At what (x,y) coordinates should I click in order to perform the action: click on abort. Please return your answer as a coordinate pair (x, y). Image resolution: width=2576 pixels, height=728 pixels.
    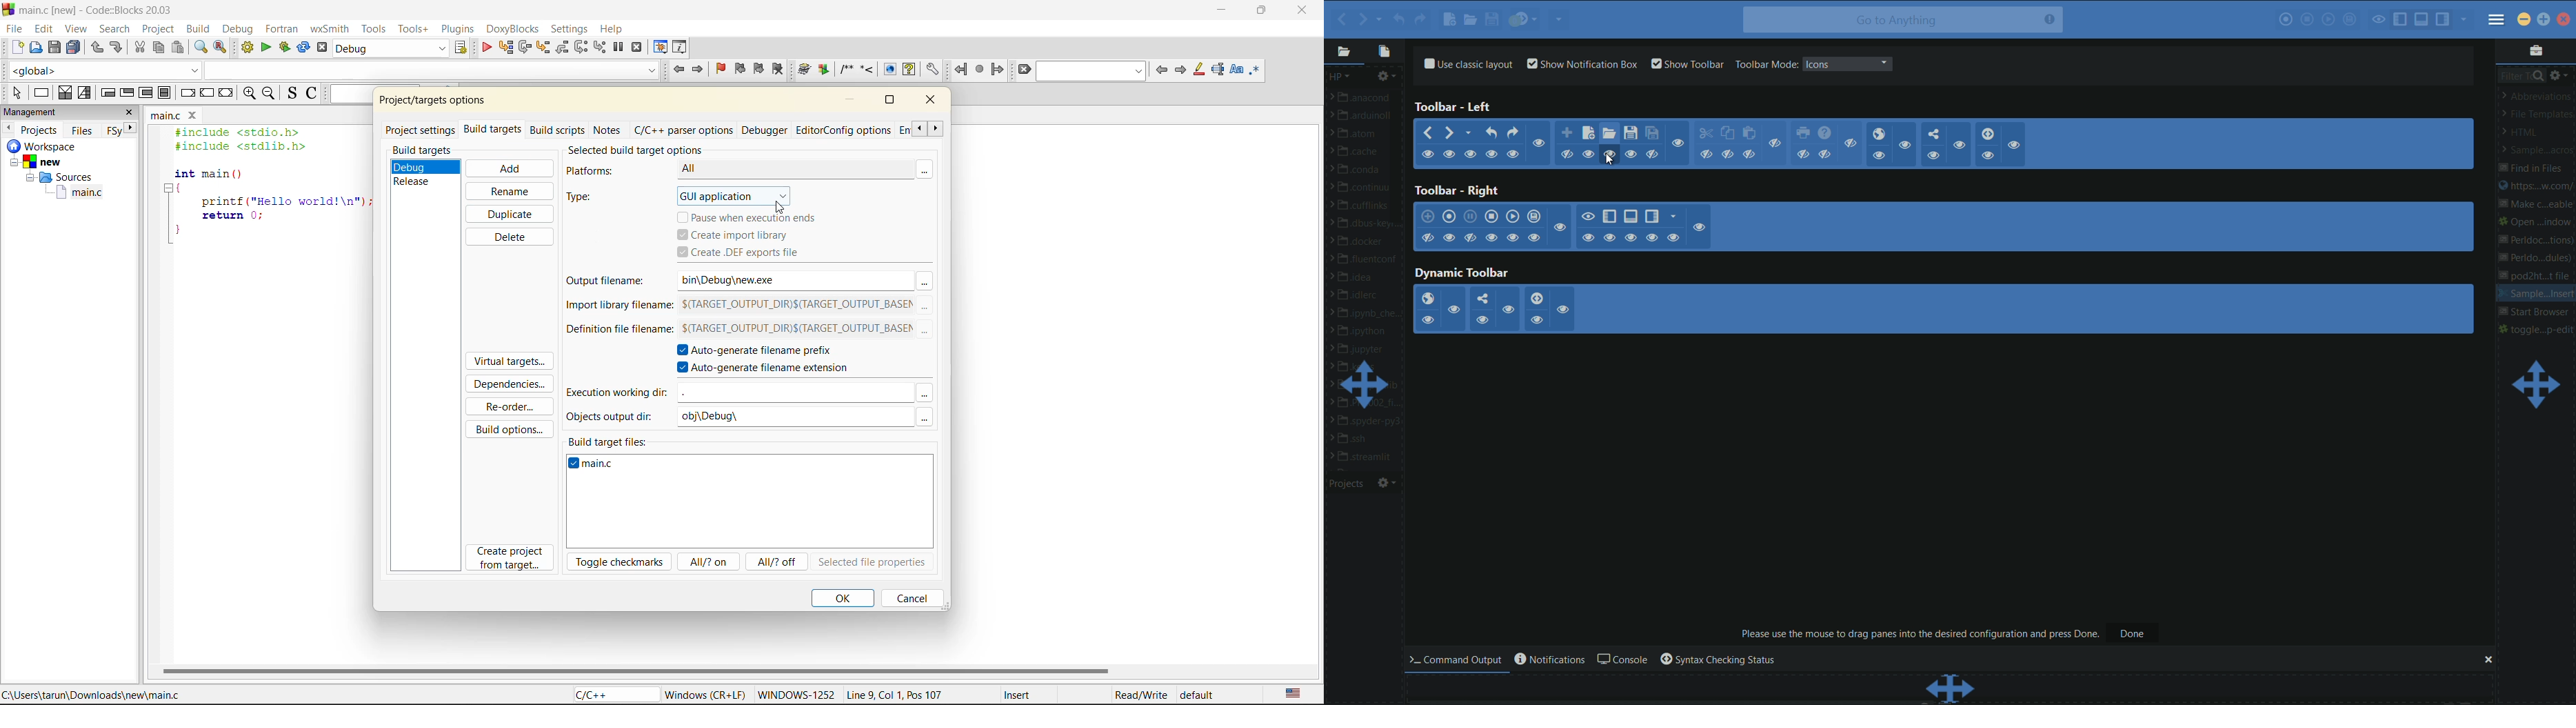
    Looking at the image, I should click on (321, 48).